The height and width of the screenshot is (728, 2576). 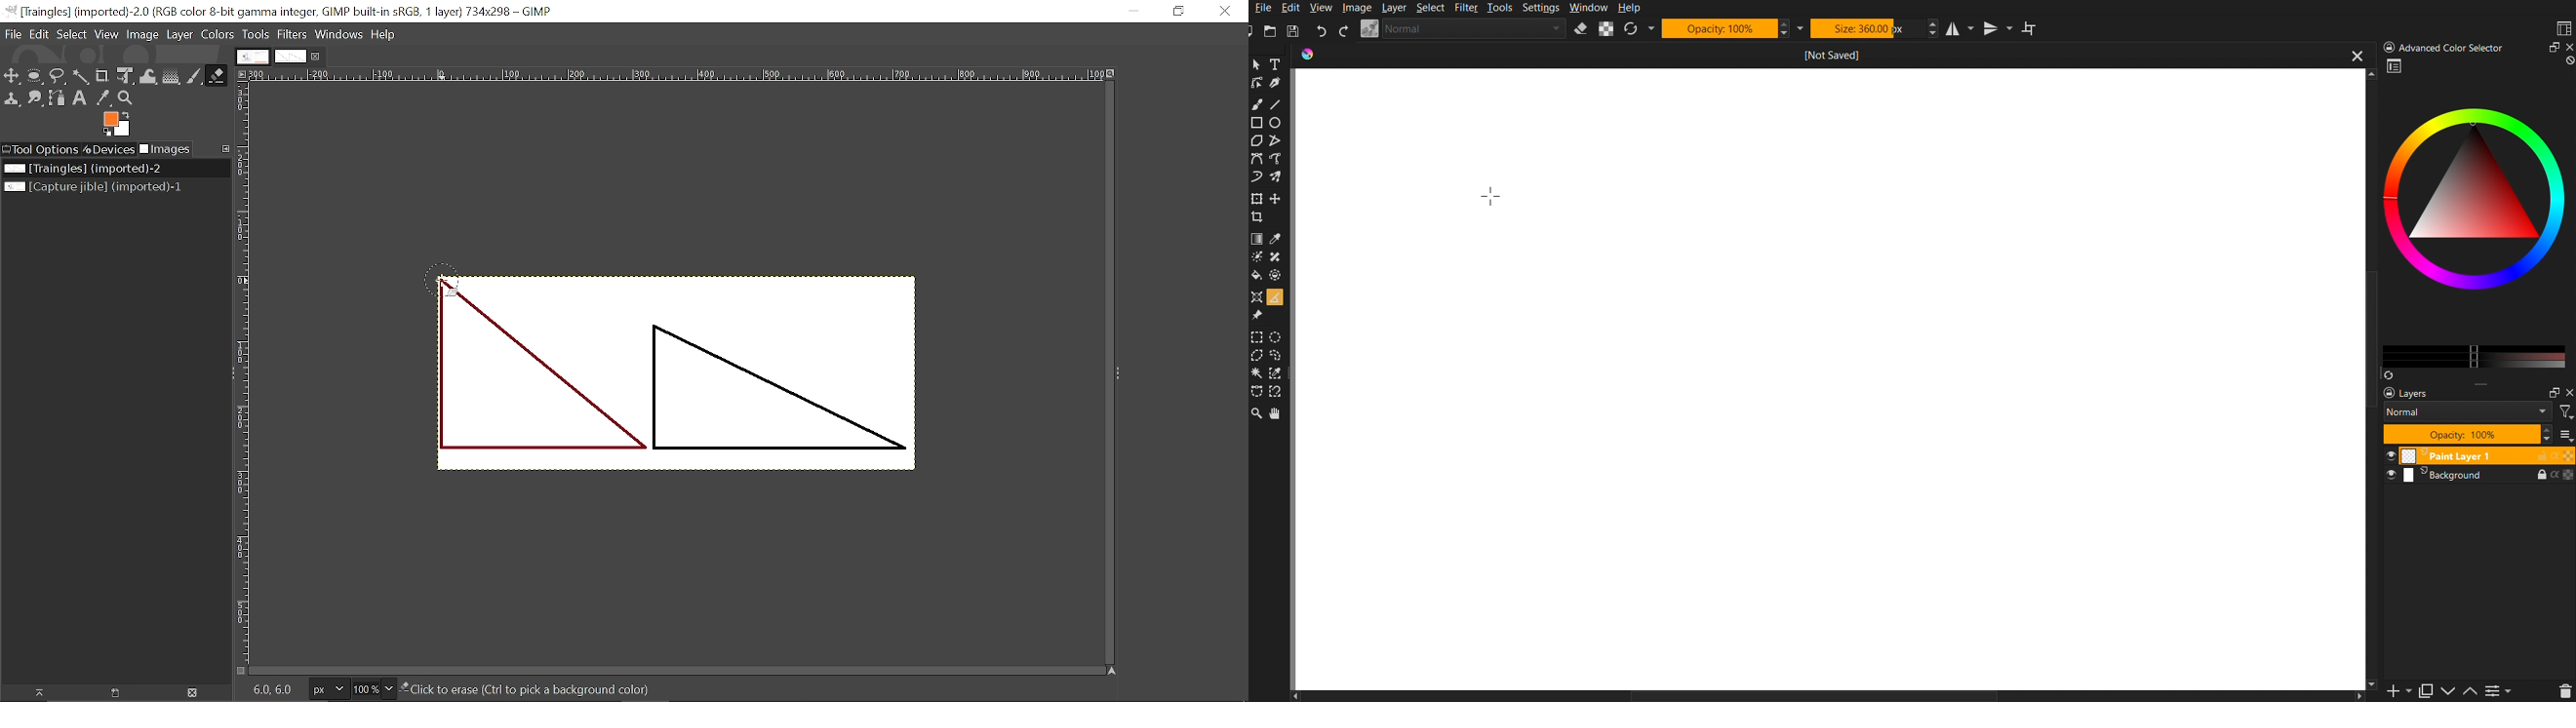 I want to click on Refresh, so click(x=1638, y=29).